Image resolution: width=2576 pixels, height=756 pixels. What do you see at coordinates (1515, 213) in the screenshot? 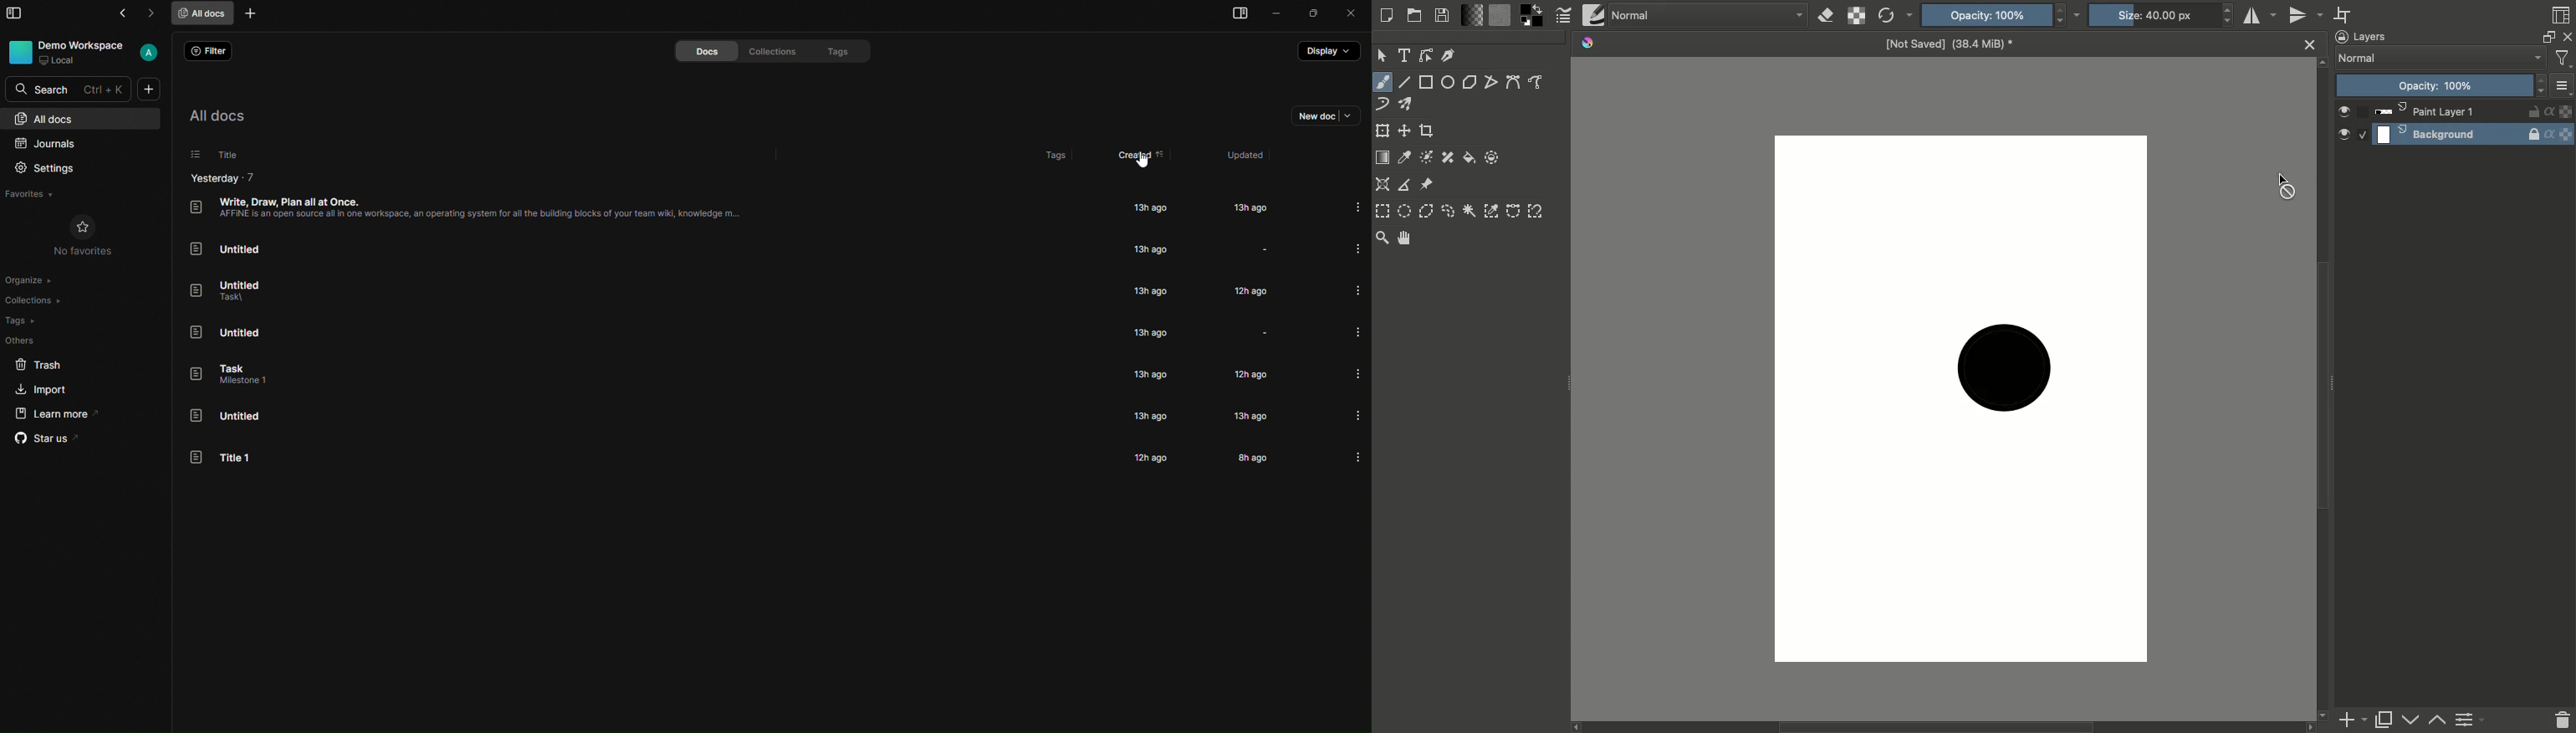
I see `Bézier curve selection tool` at bounding box center [1515, 213].